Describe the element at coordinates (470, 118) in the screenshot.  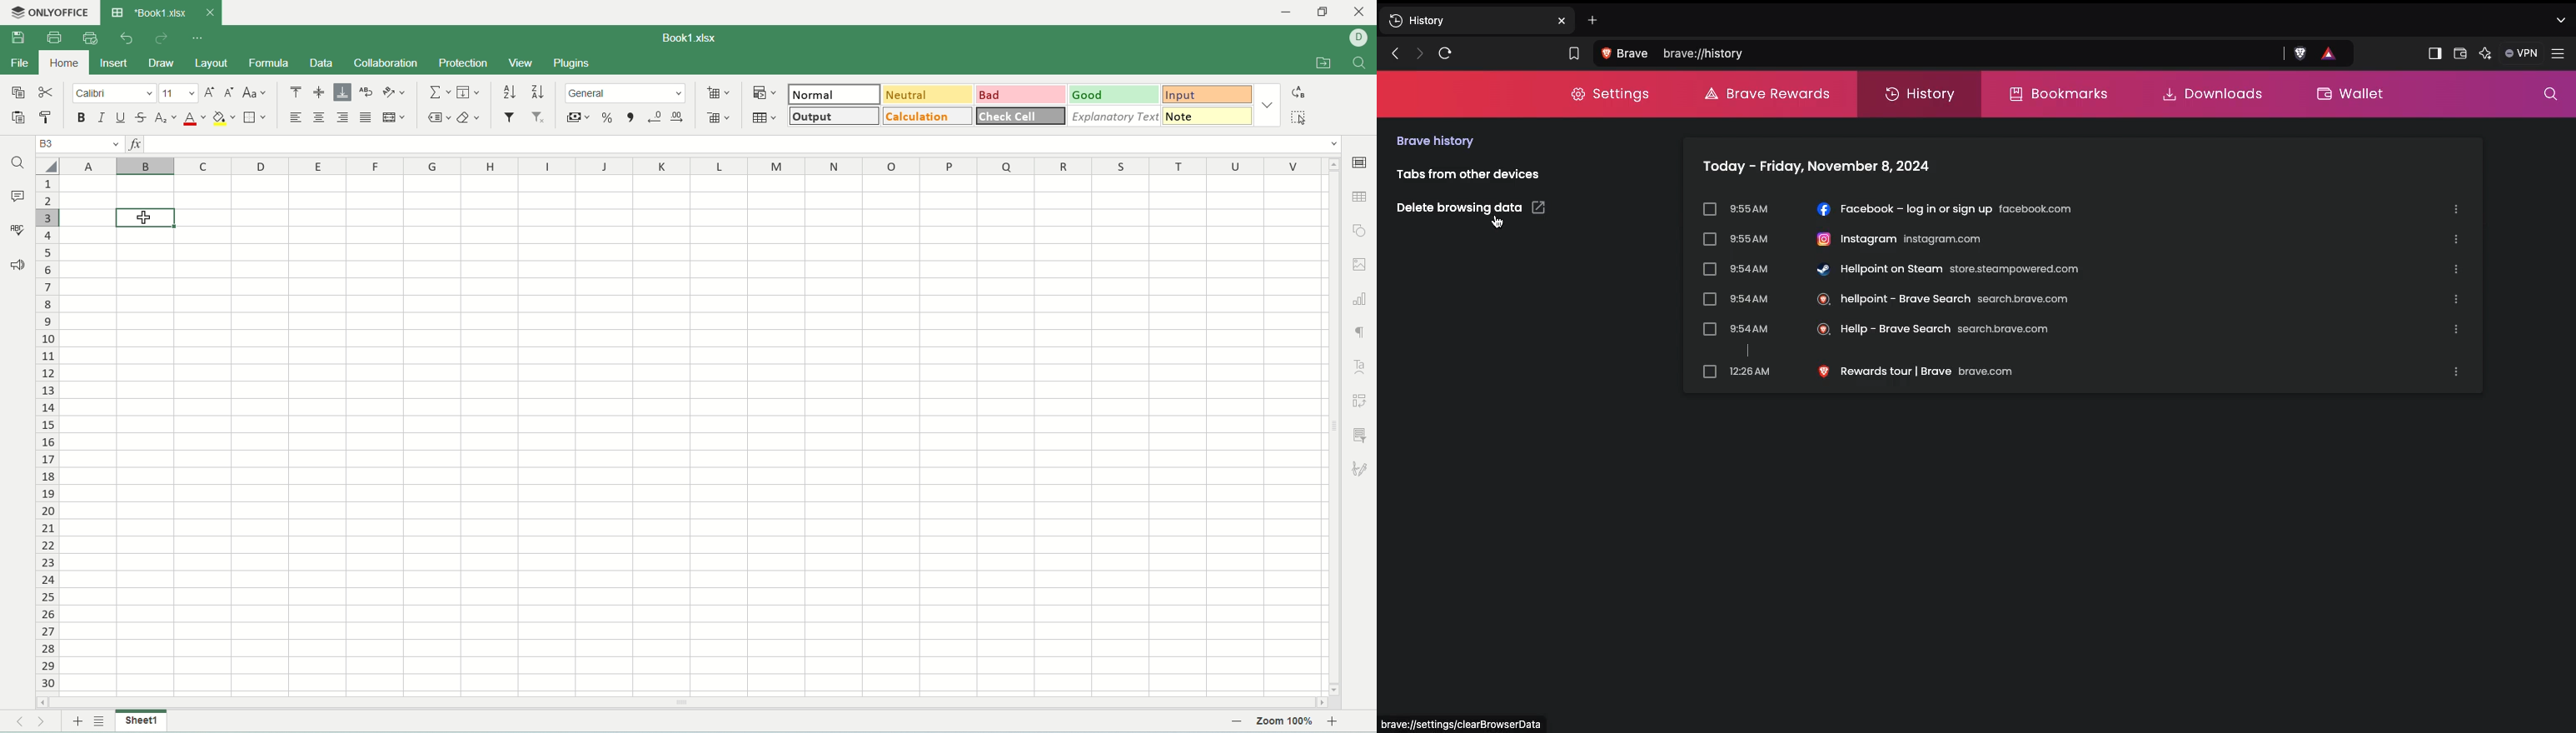
I see `clear` at that location.